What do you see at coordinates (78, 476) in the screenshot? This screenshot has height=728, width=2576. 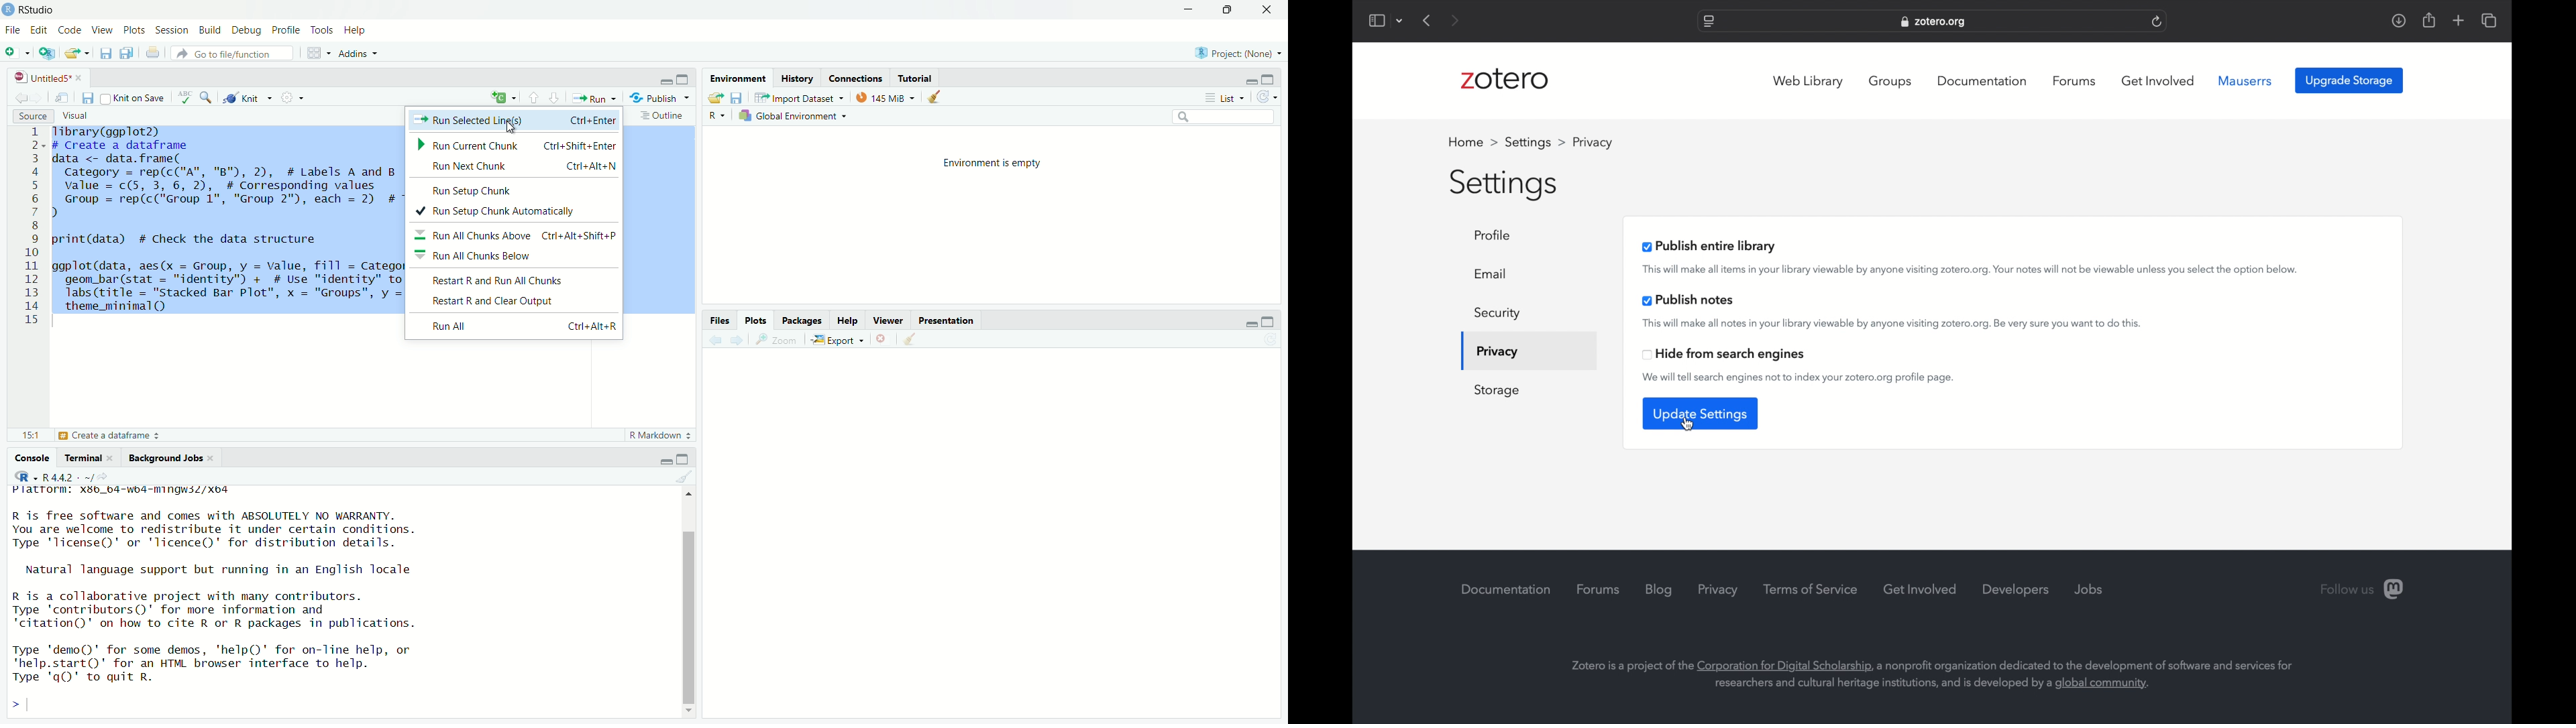 I see `R.4.4.2 ~/` at bounding box center [78, 476].